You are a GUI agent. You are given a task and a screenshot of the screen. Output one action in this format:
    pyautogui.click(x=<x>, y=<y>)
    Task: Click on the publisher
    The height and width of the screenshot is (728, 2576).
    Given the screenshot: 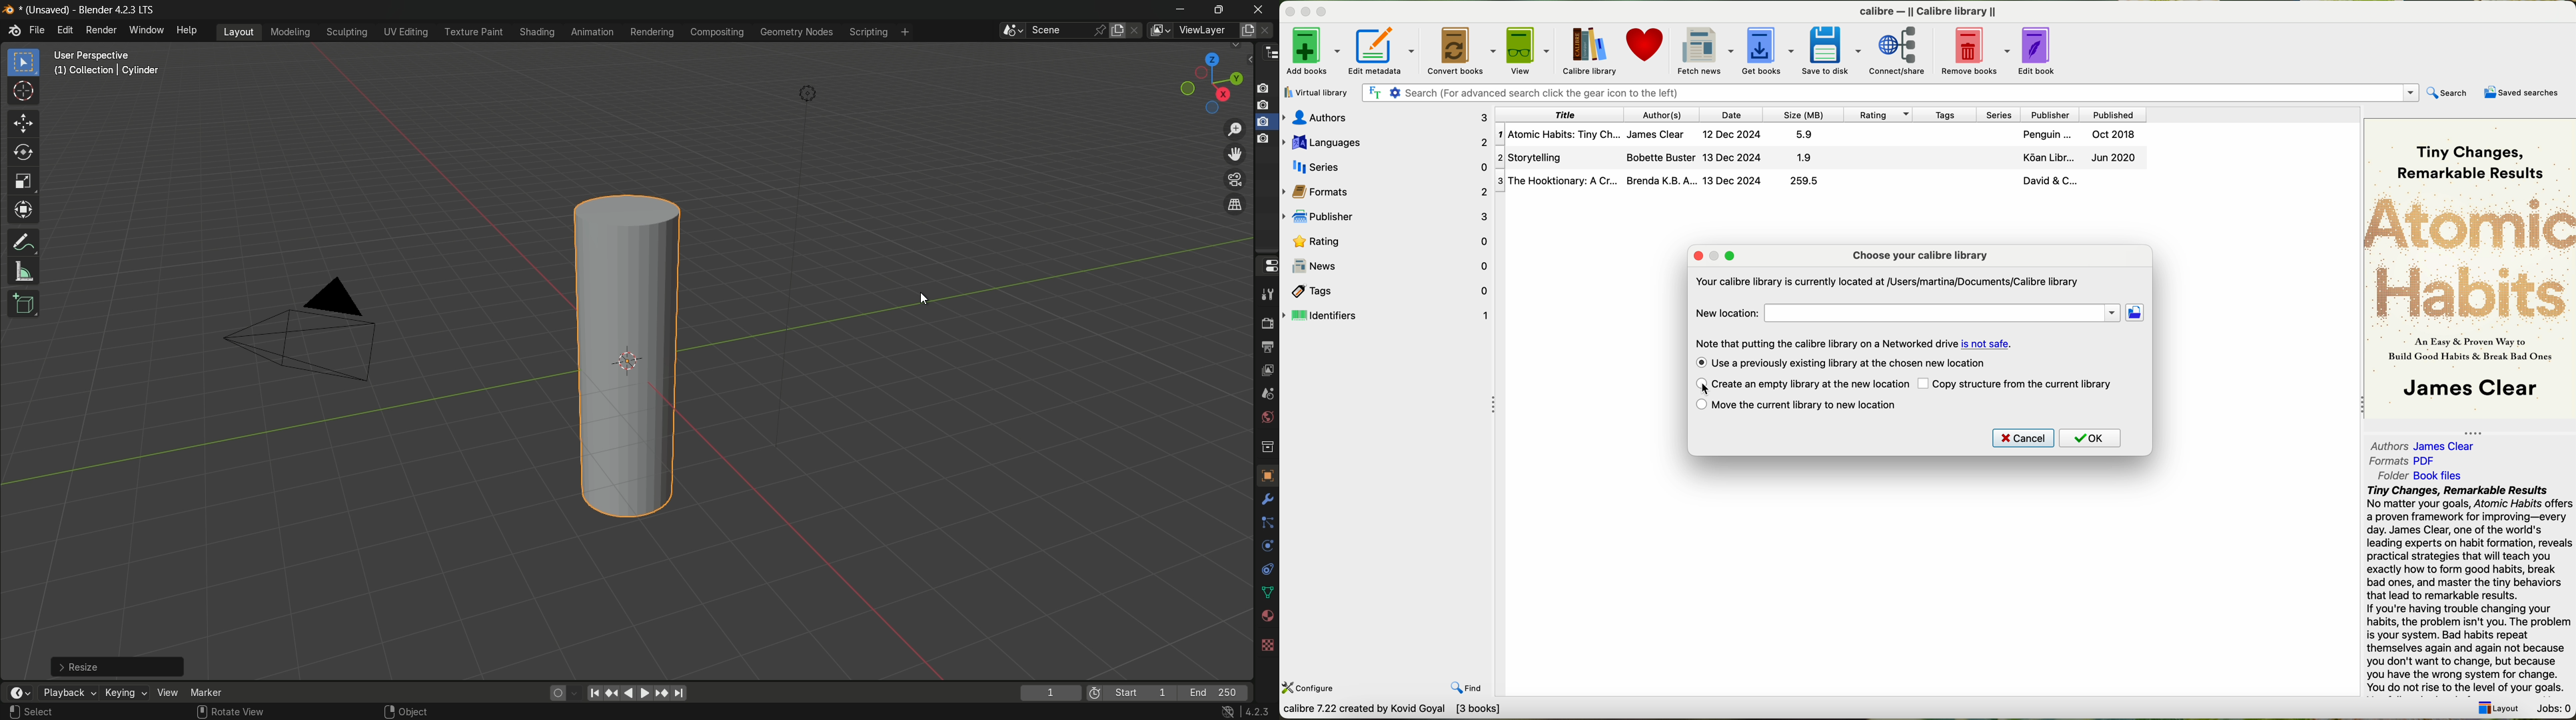 What is the action you would take?
    pyautogui.click(x=2049, y=114)
    